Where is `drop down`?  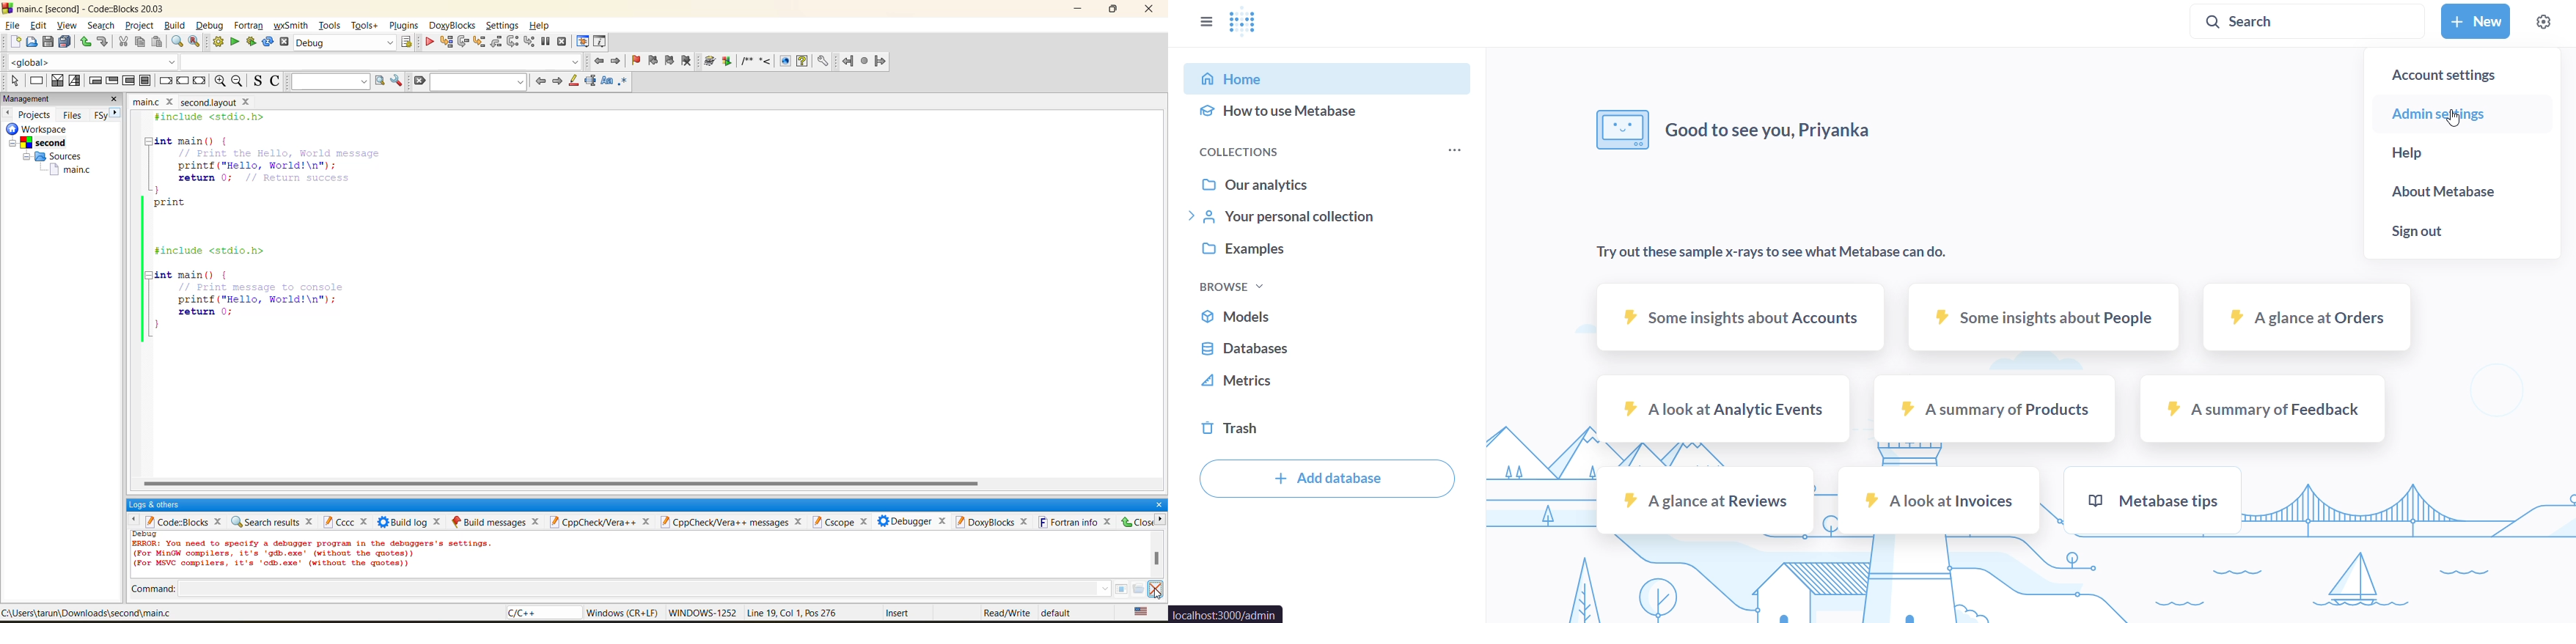
drop down is located at coordinates (1108, 591).